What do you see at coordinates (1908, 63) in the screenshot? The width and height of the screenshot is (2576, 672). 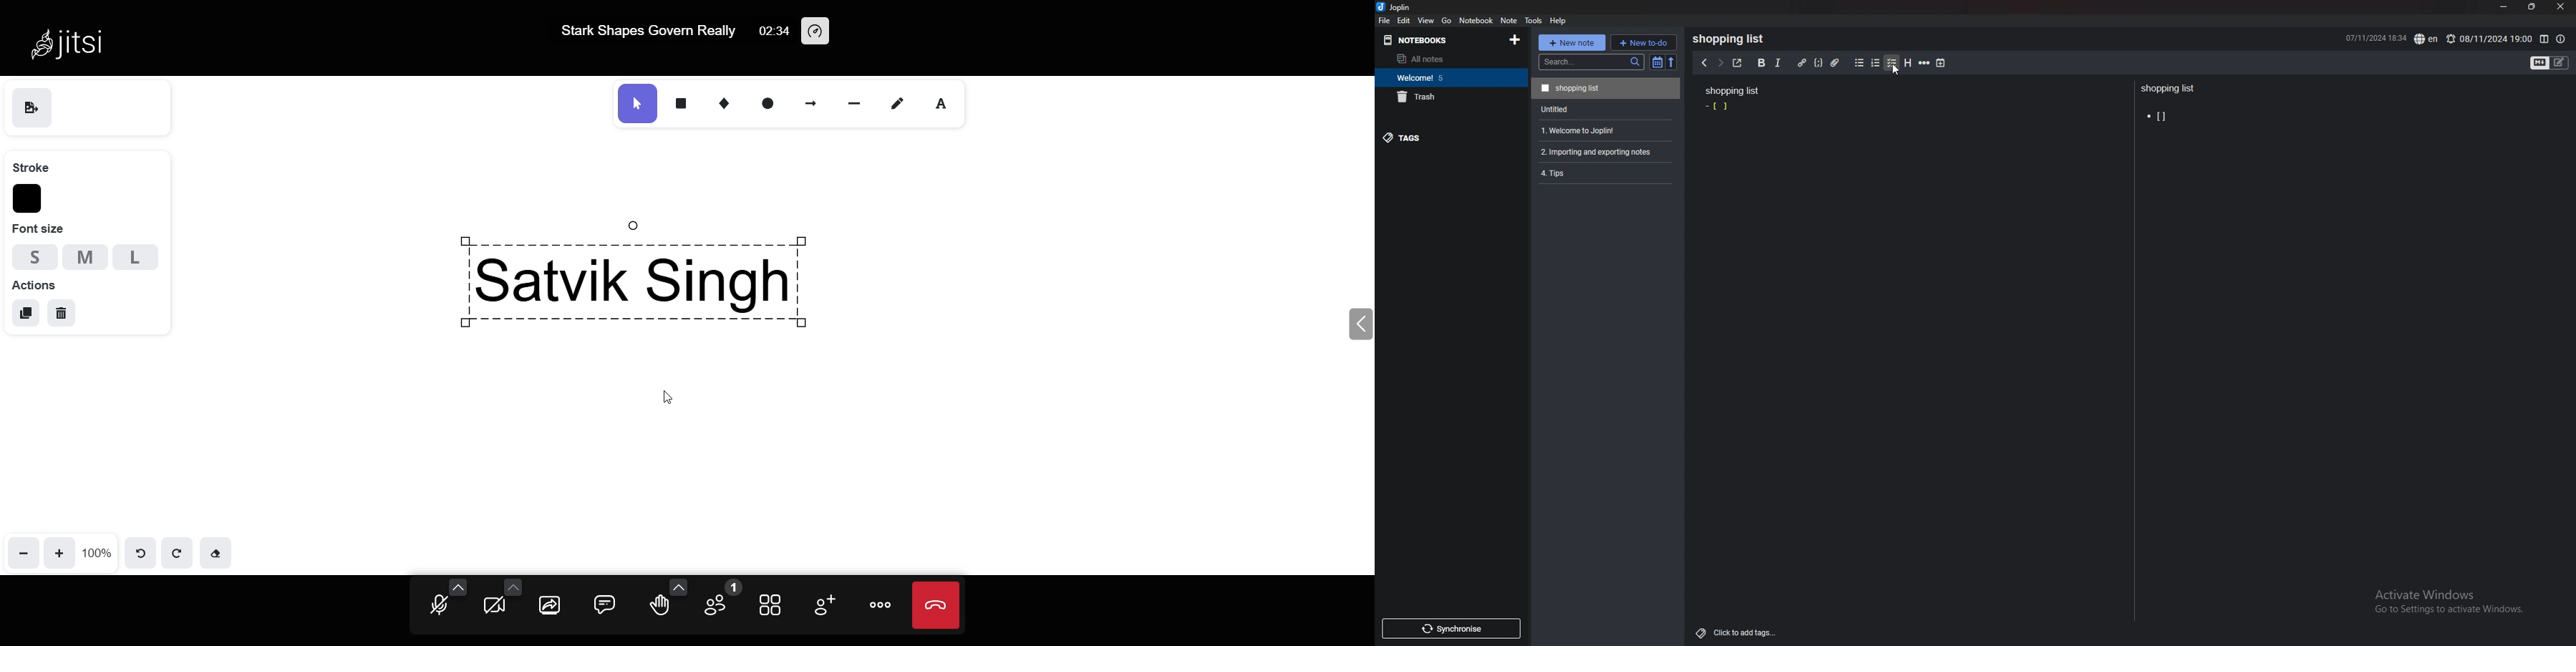 I see `heading` at bounding box center [1908, 63].